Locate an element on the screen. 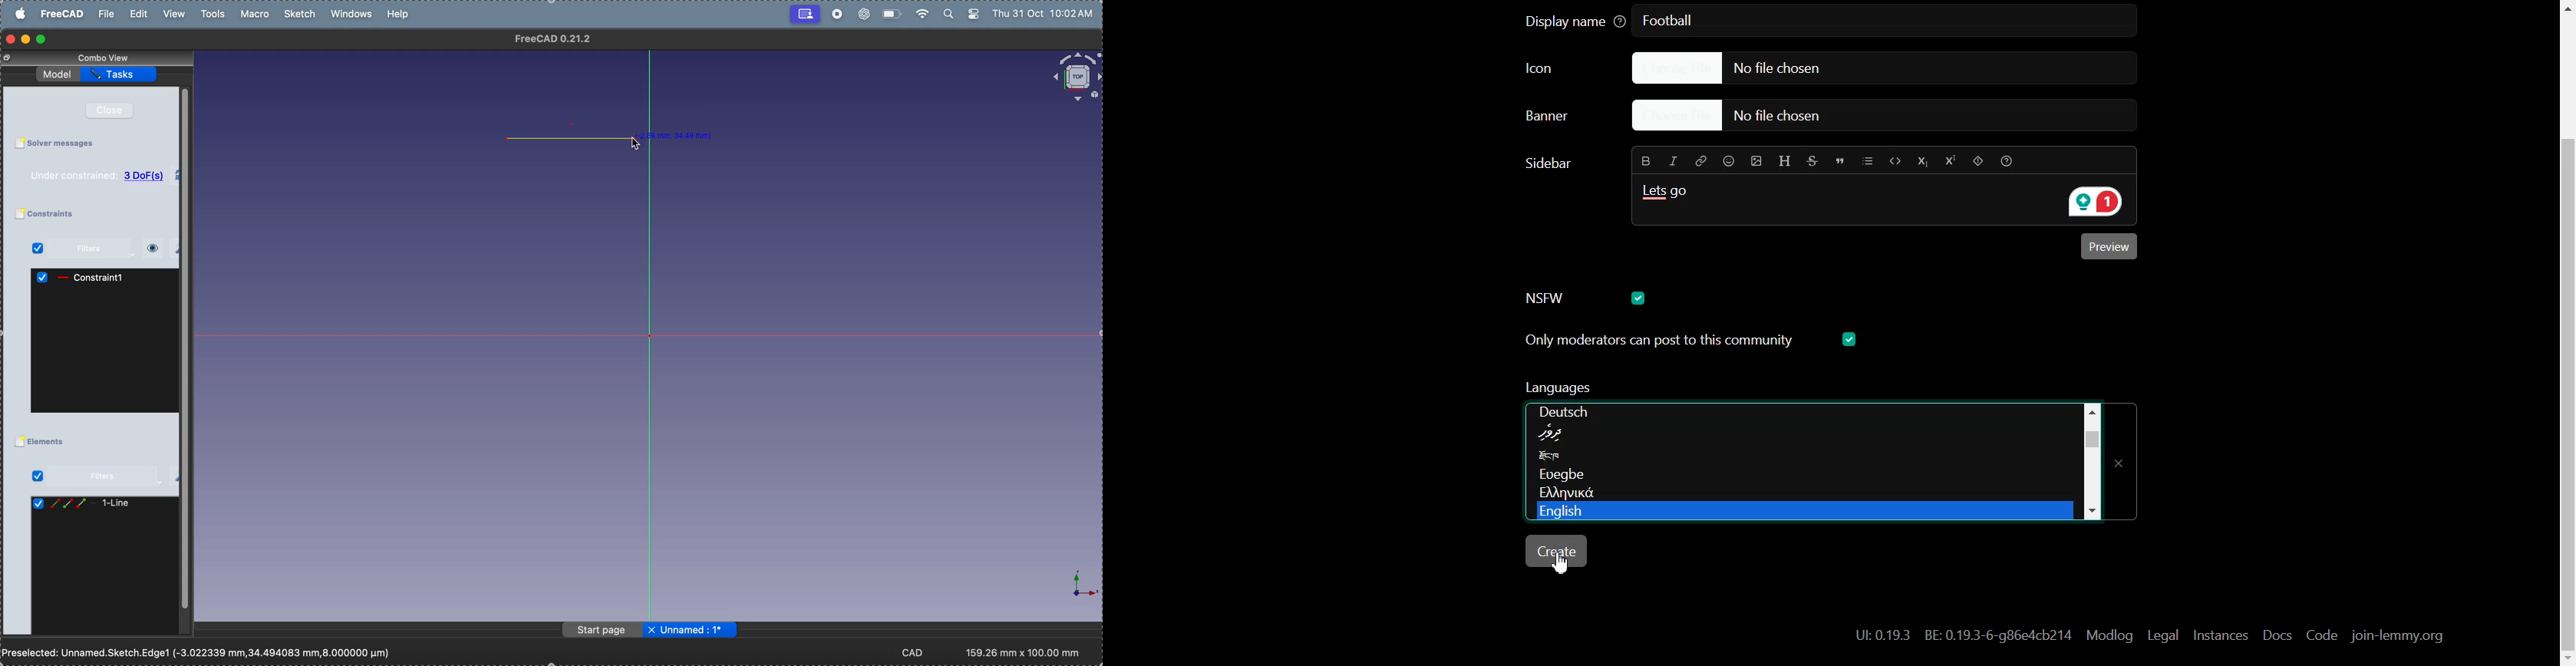  minimize is located at coordinates (27, 39).